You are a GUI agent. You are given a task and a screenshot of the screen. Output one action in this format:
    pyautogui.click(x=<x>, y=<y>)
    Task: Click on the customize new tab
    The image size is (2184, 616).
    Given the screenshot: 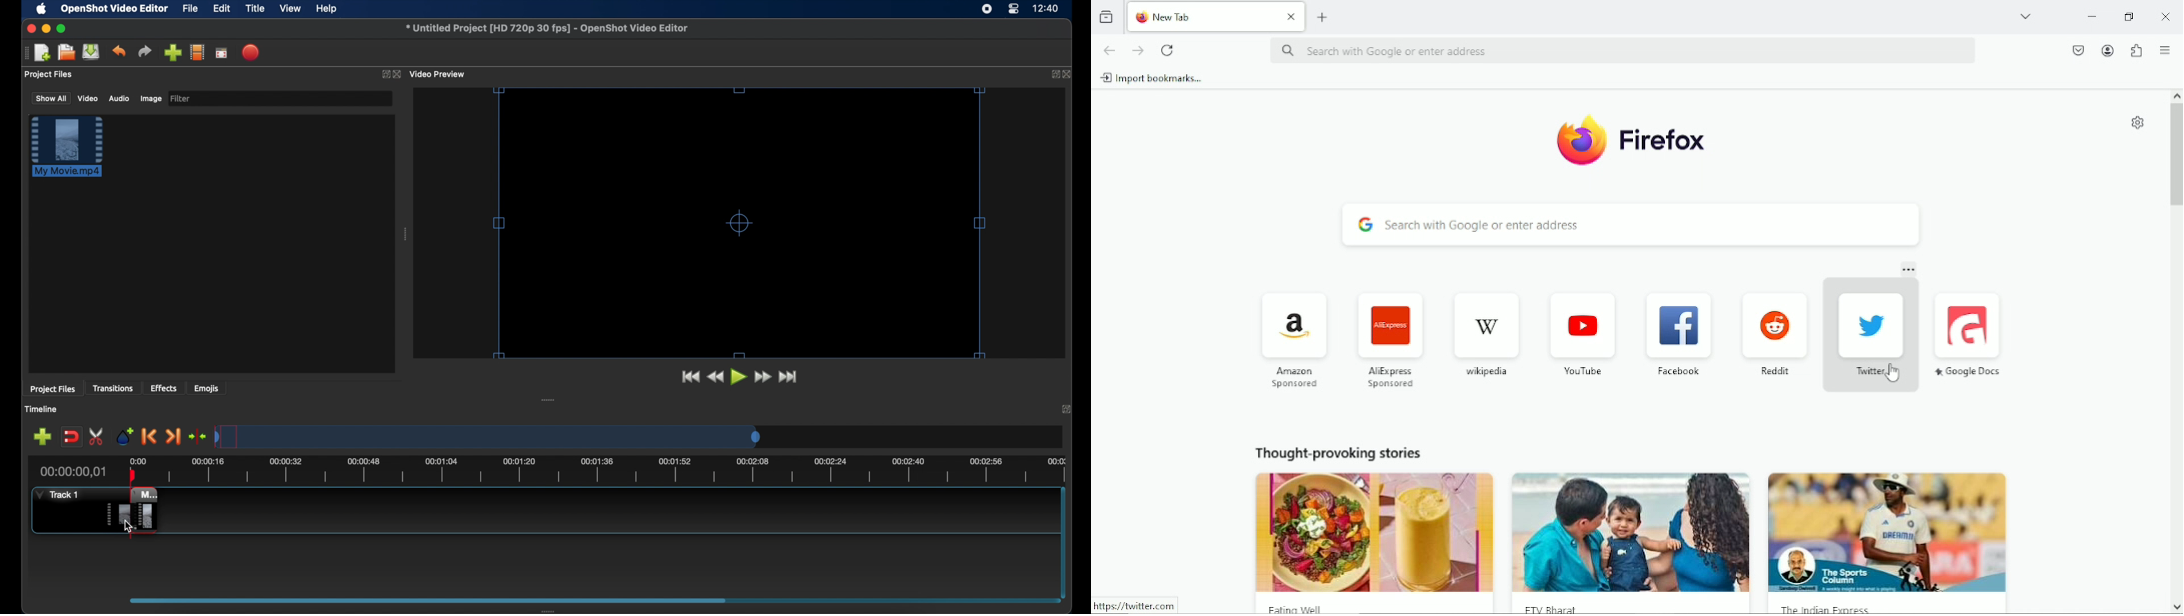 What is the action you would take?
    pyautogui.click(x=2136, y=123)
    